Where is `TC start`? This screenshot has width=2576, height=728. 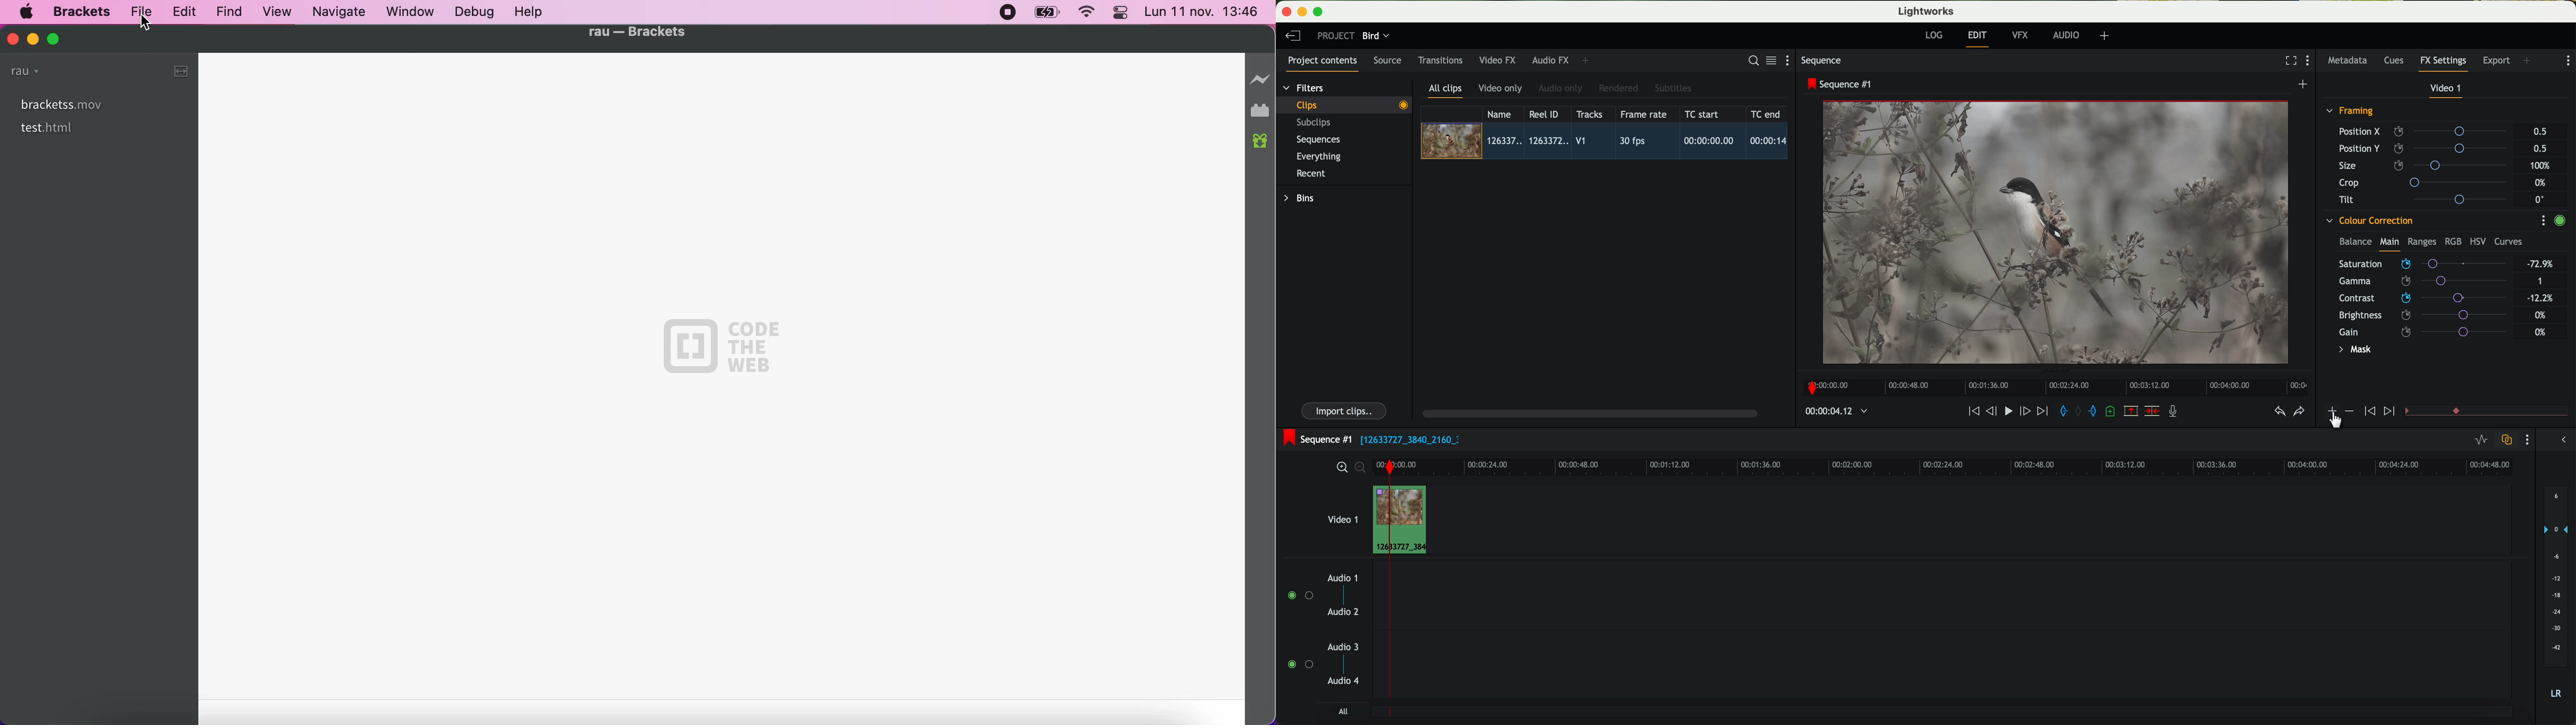 TC start is located at coordinates (1703, 114).